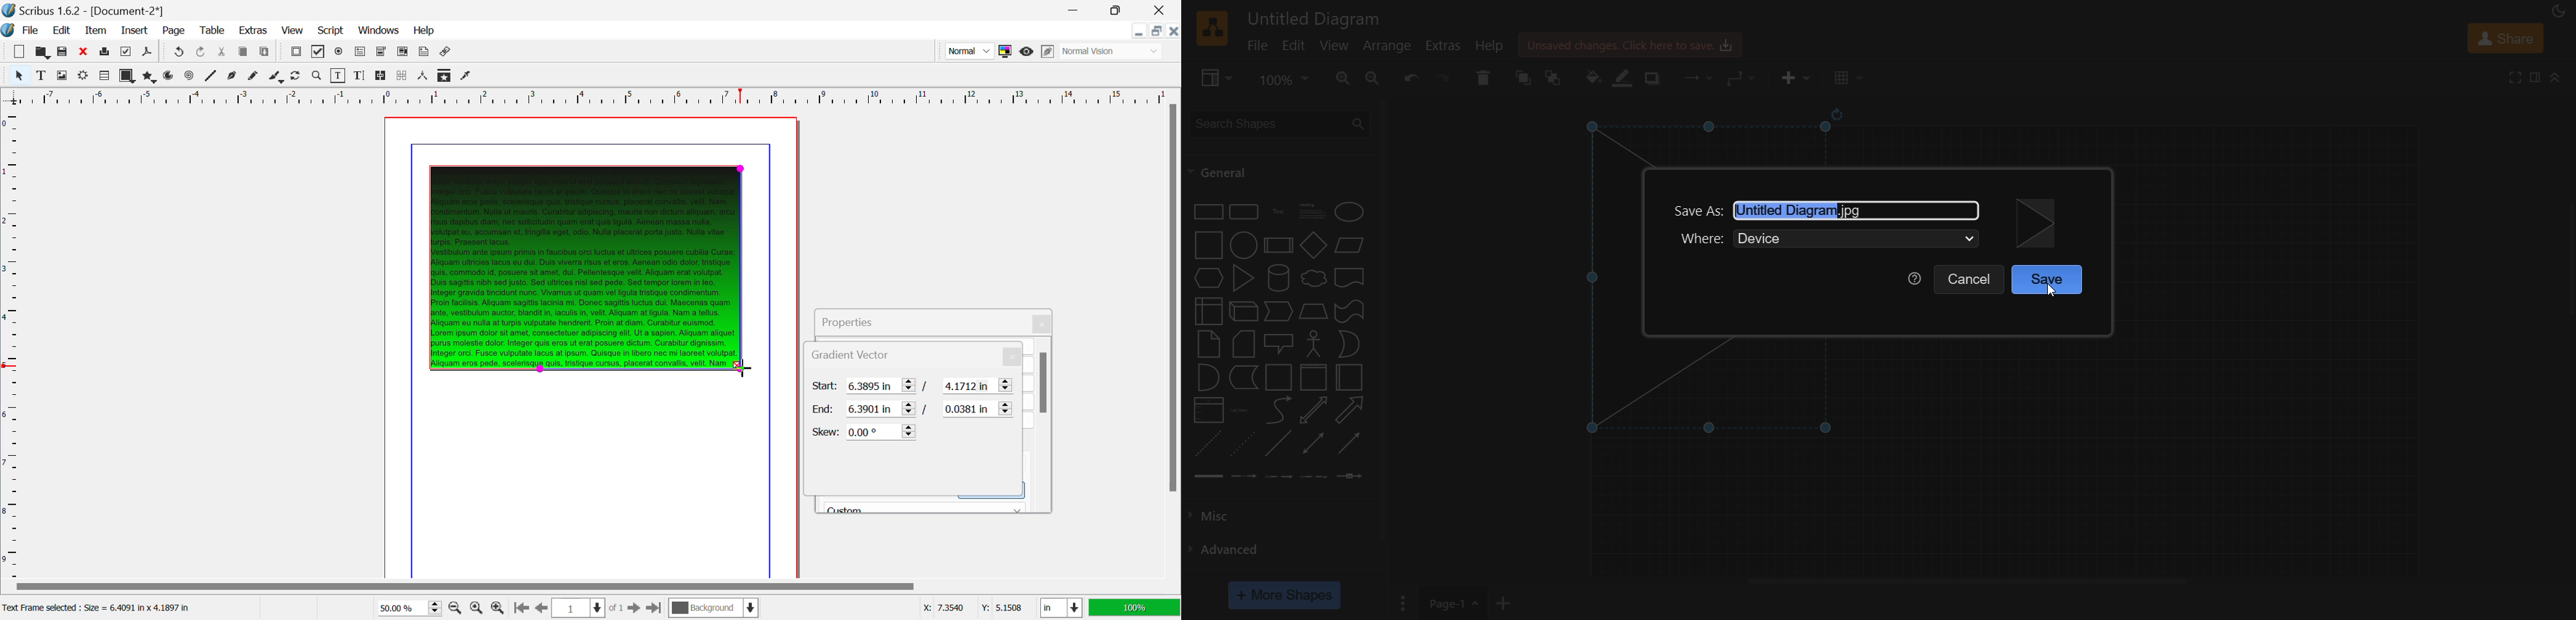 The image size is (2576, 644). Describe the element at coordinates (244, 54) in the screenshot. I see `Copy` at that location.